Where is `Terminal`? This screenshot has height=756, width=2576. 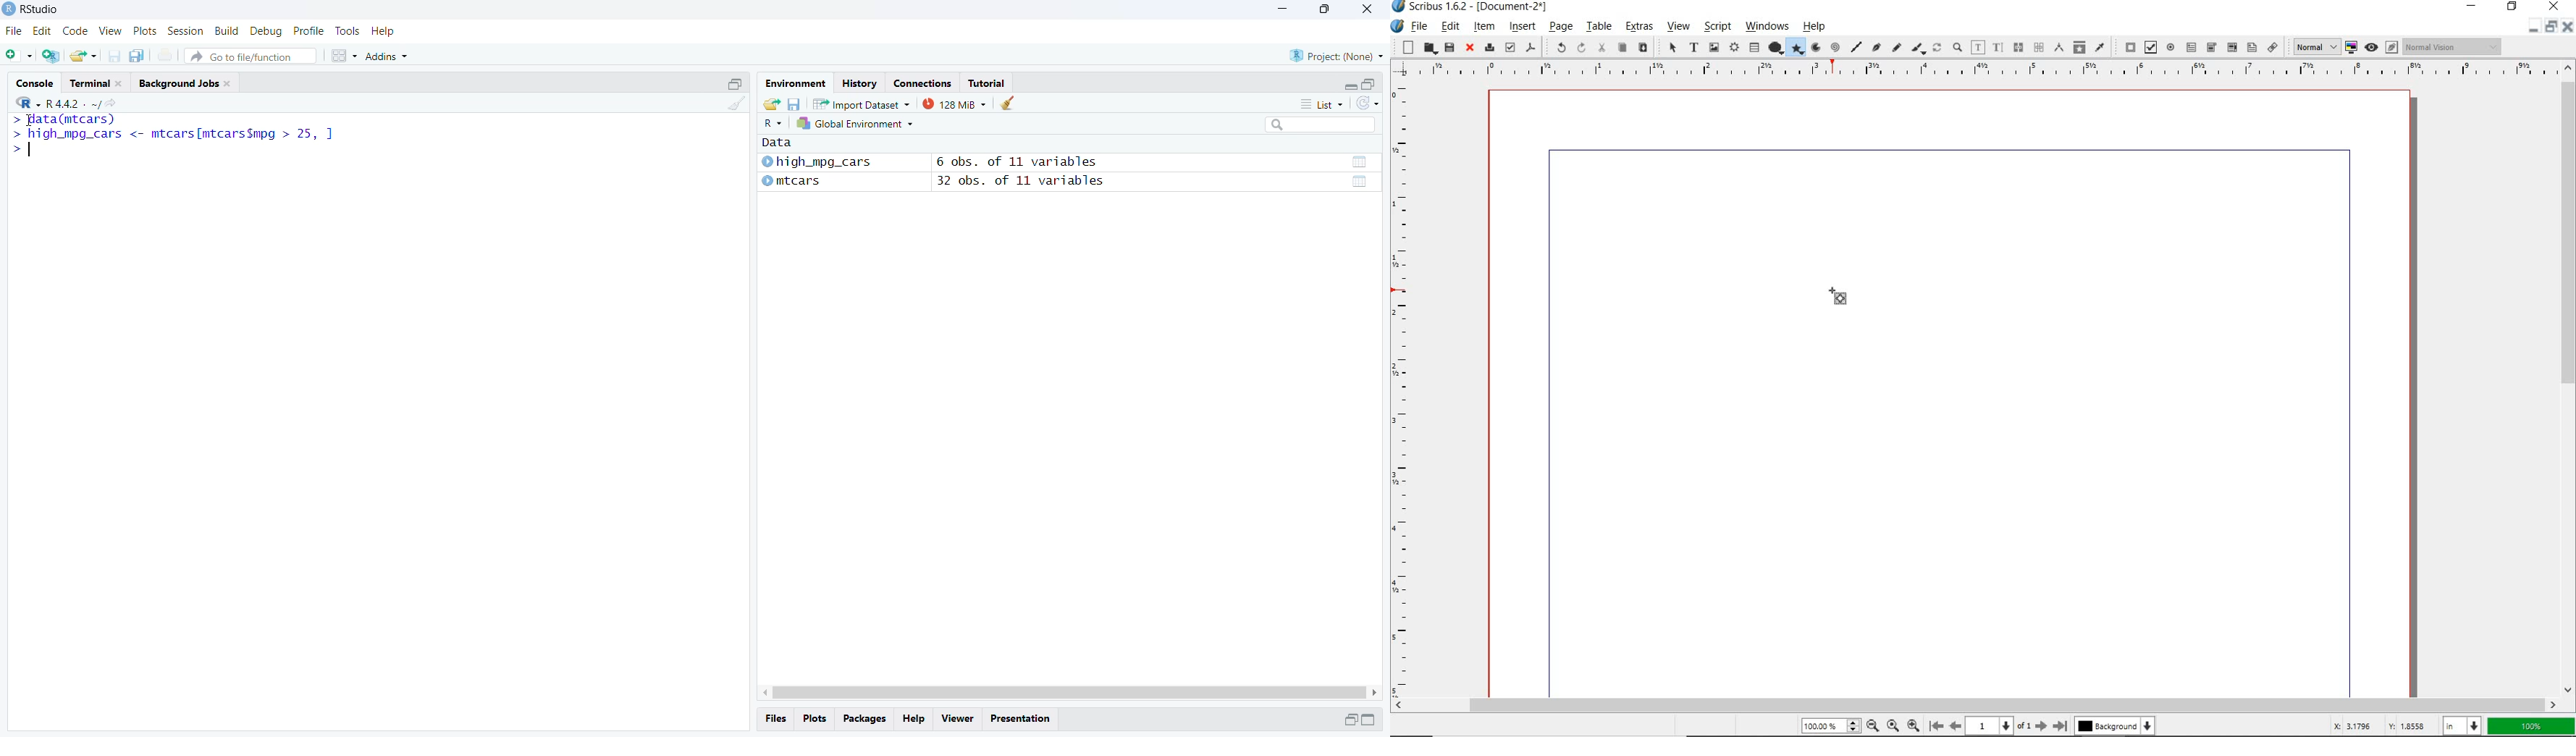
Terminal is located at coordinates (98, 81).